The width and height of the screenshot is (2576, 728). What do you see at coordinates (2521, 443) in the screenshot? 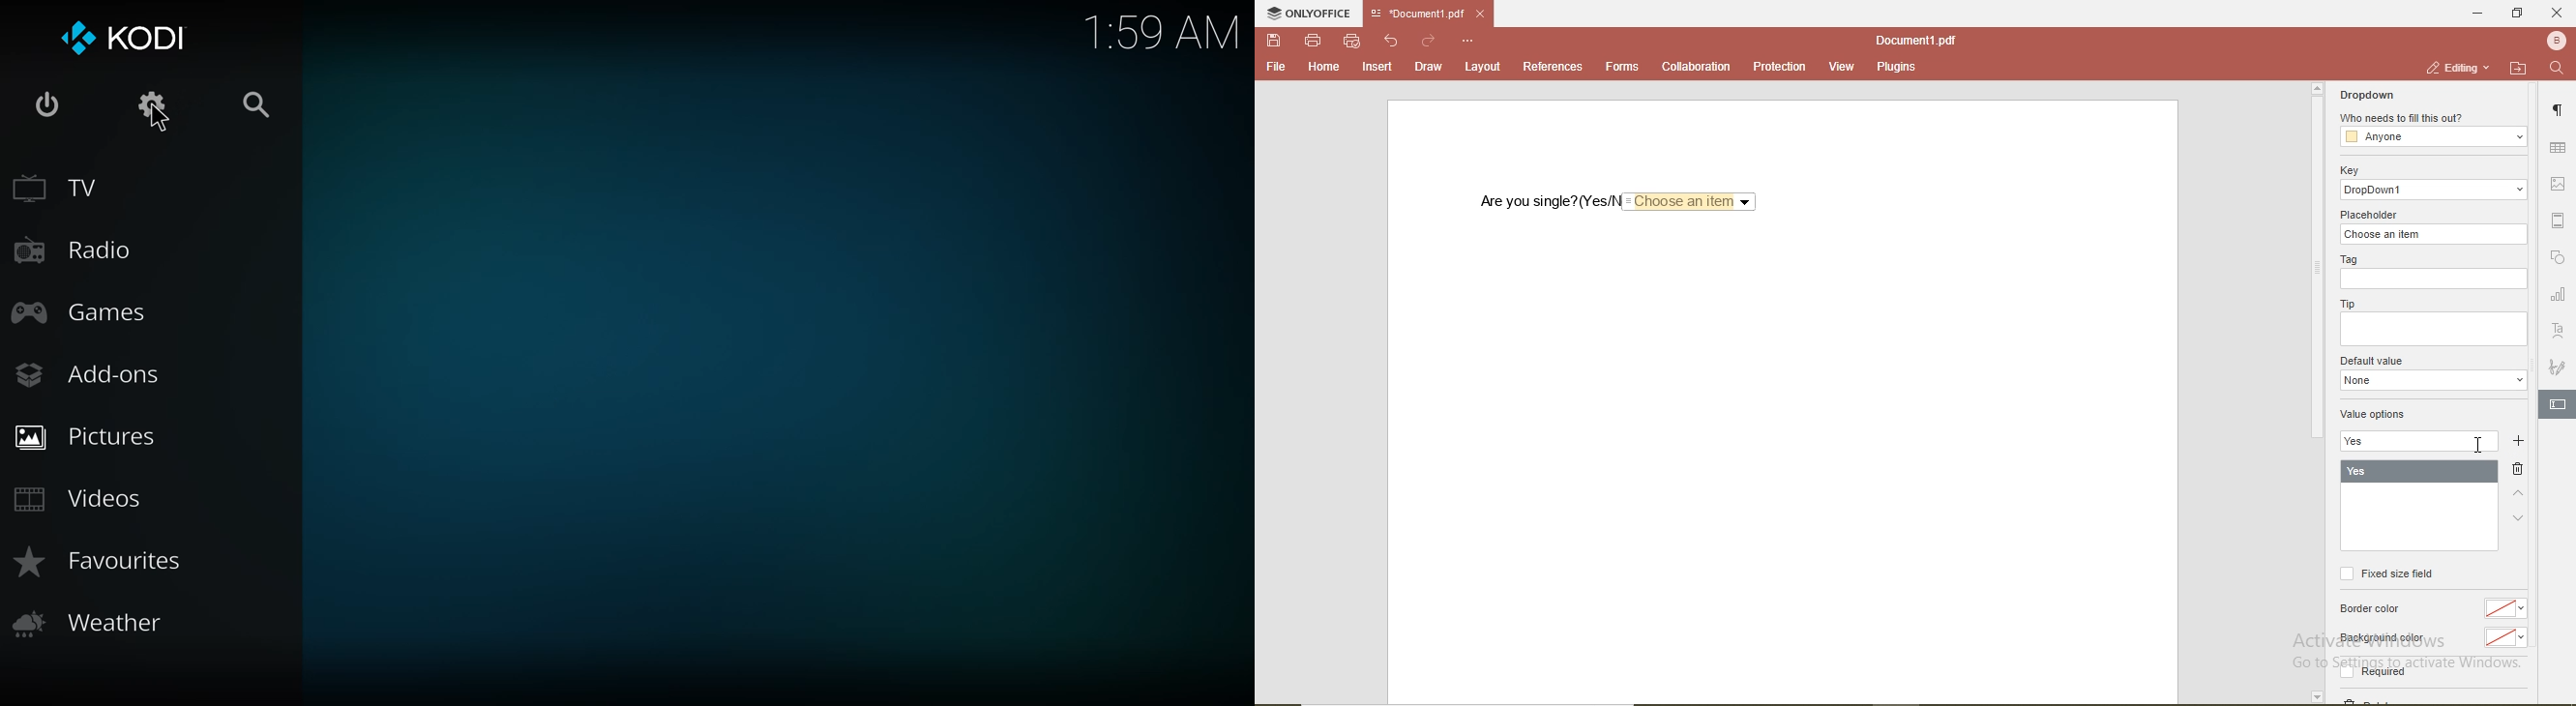
I see `add` at bounding box center [2521, 443].